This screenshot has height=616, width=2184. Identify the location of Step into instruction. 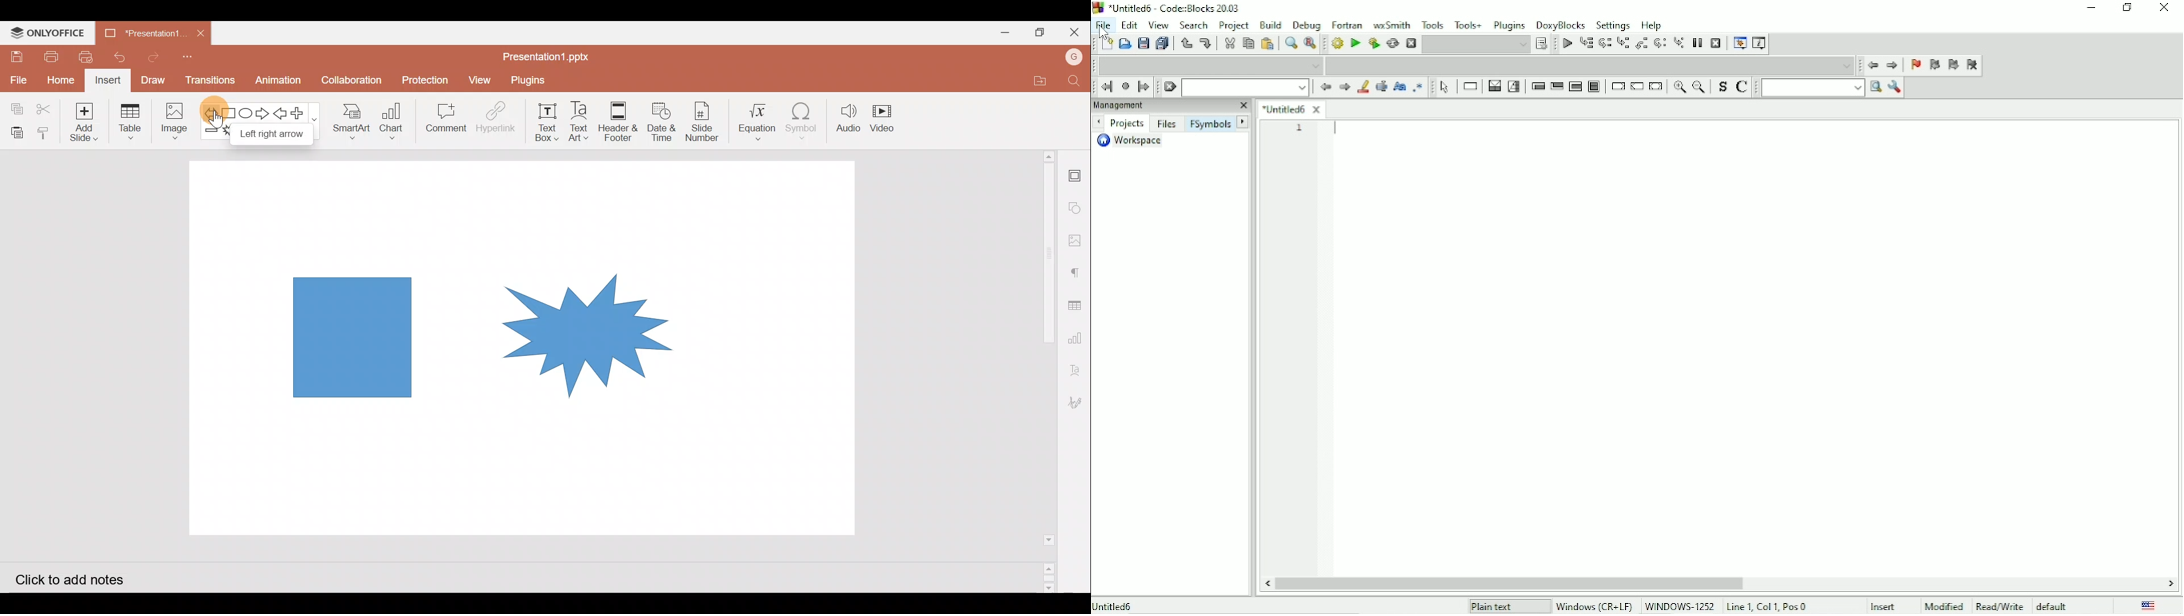
(1679, 44).